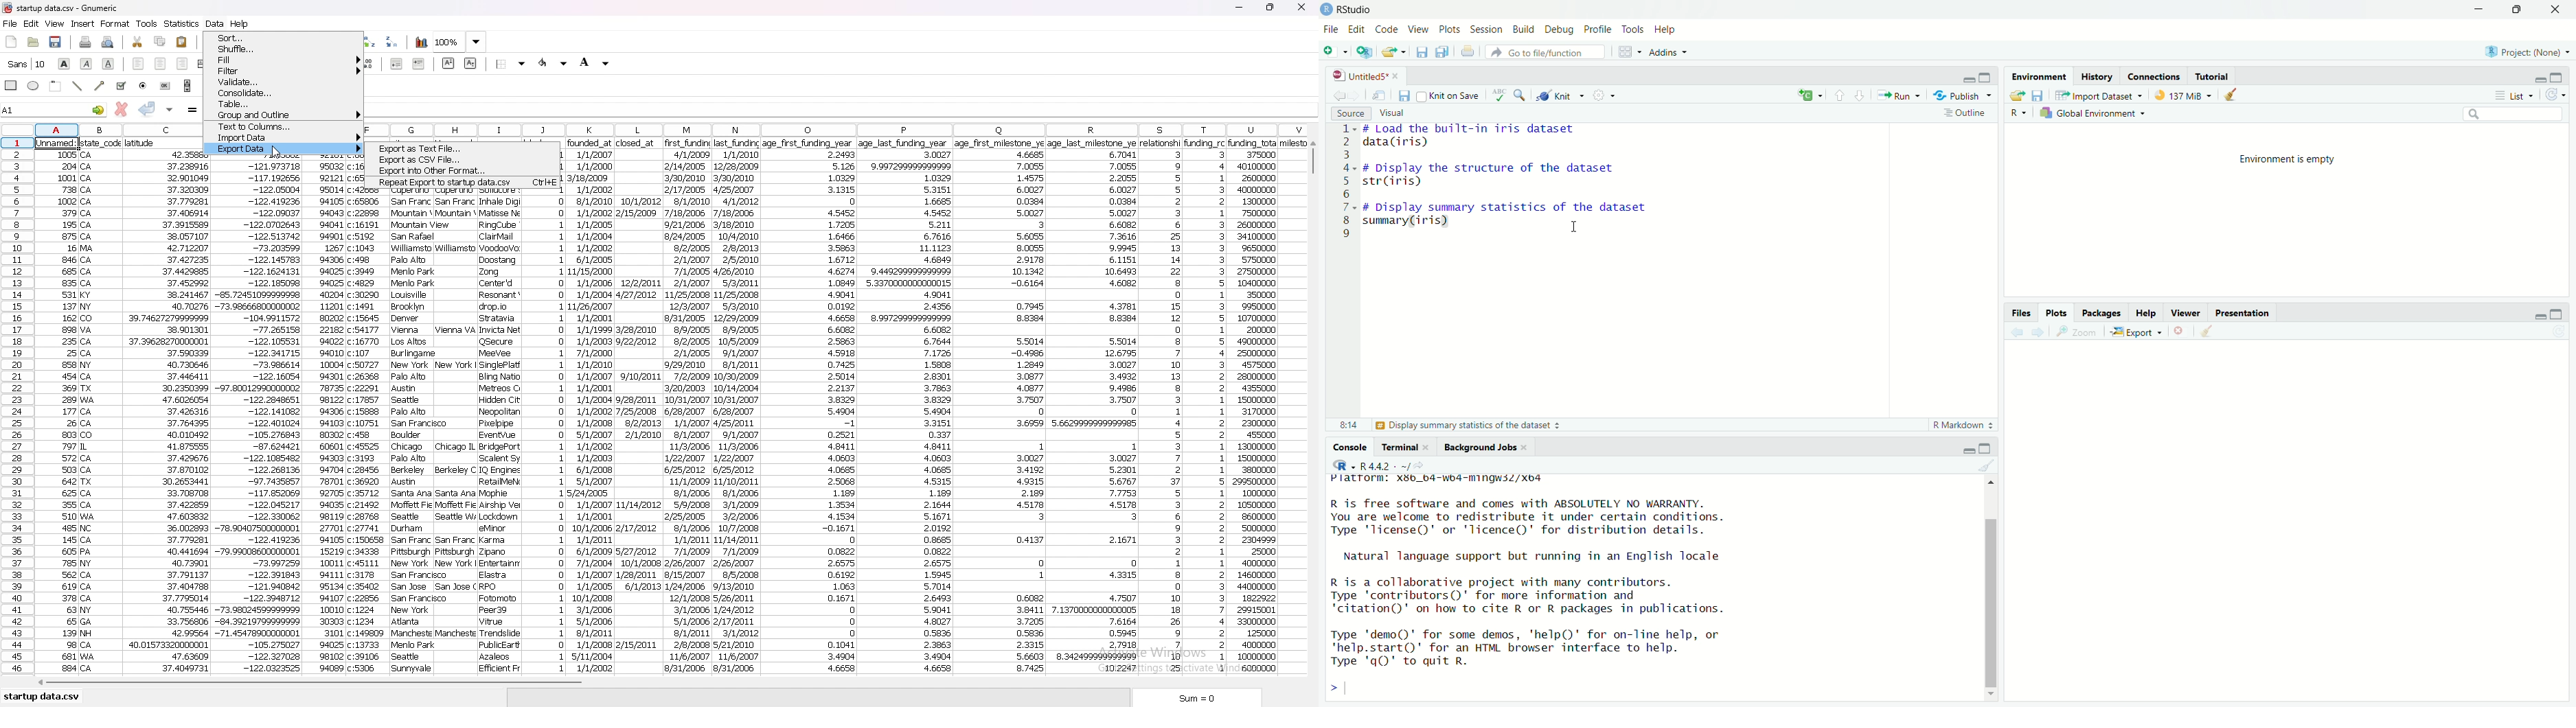 Image resolution: width=2576 pixels, height=728 pixels. Describe the element at coordinates (1649, 587) in the screenshot. I see `platrorm: x¥b_b4-wb4-mingwiZ/xo4R is free software and comes with ABSOLUTELY NO WARRANTY.You are welcome to redistribute it under certain conditions.Type 'license()' or 'licence()' for distribution details.Natural language support but running in an English localeR is a collaborative project with many contributors.Type 'contributors()' for more information and‘citation()' on how to cite R or R packages in publications.Type 'demo()' for some demos, 'help()' for on-line help, or'help.start()"' for an HTML browser interface to help.Type 'qQ)' to quit R` at that location.